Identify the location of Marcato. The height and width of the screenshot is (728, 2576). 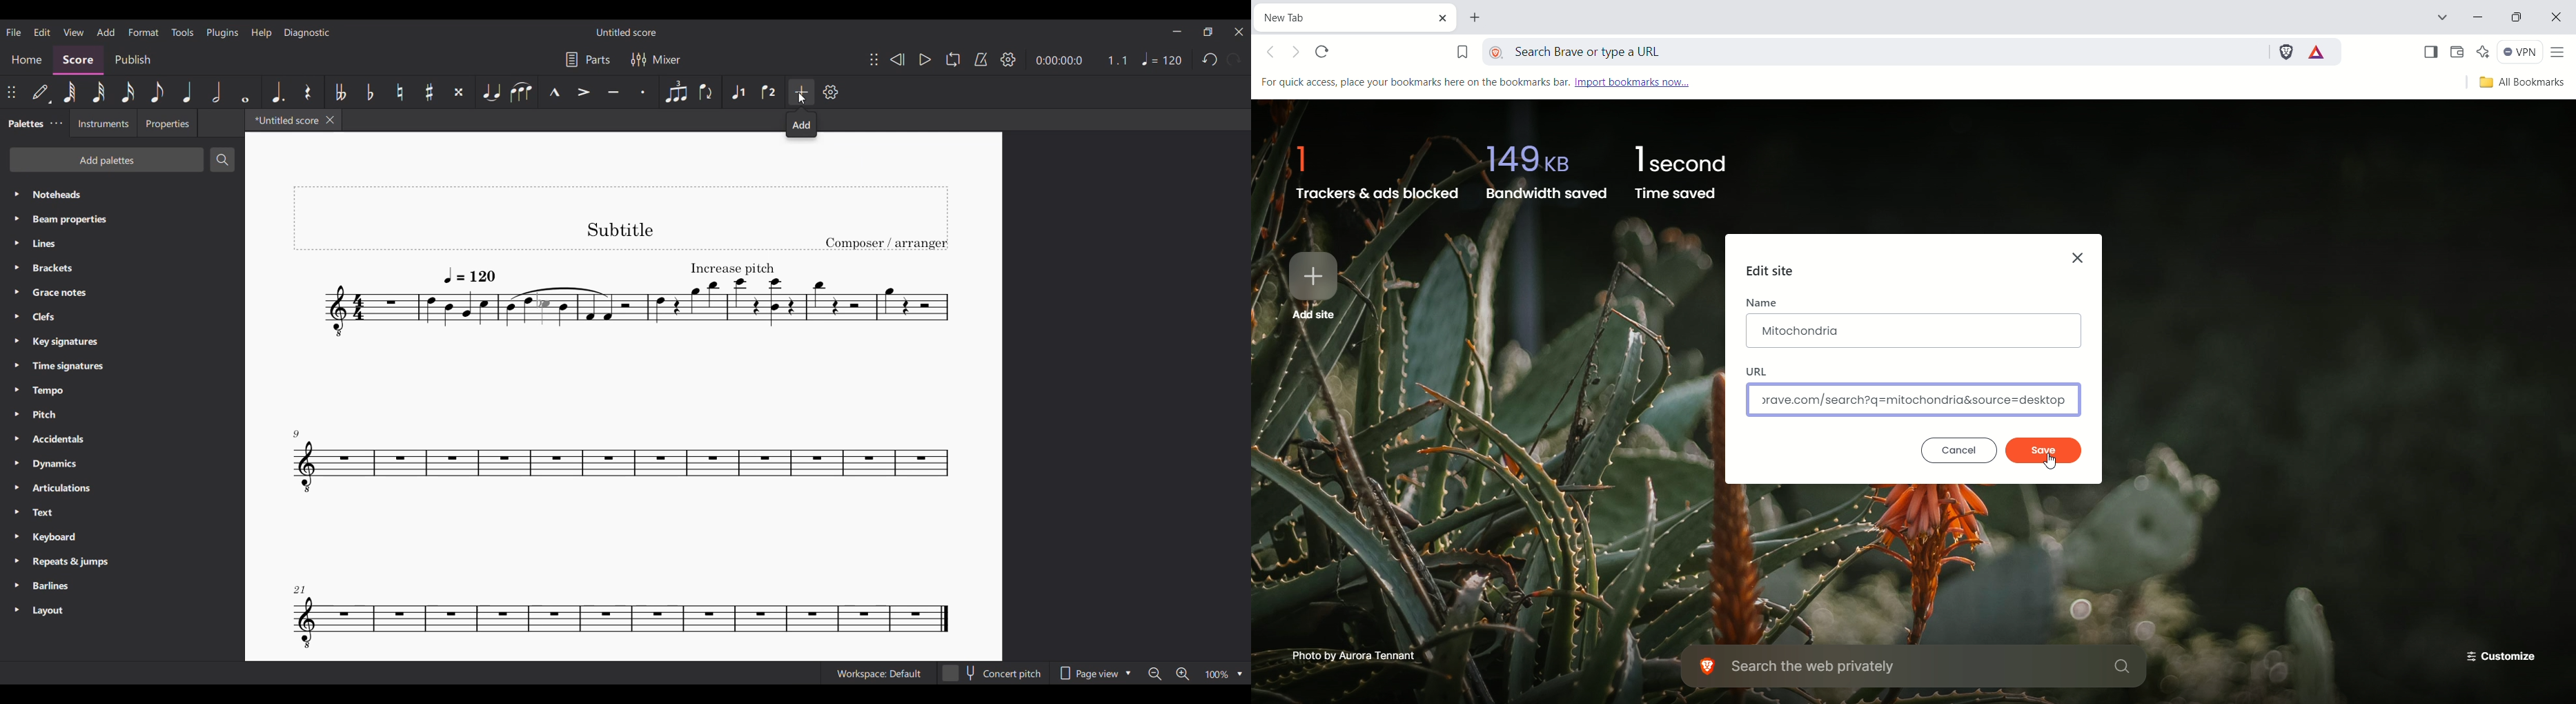
(554, 92).